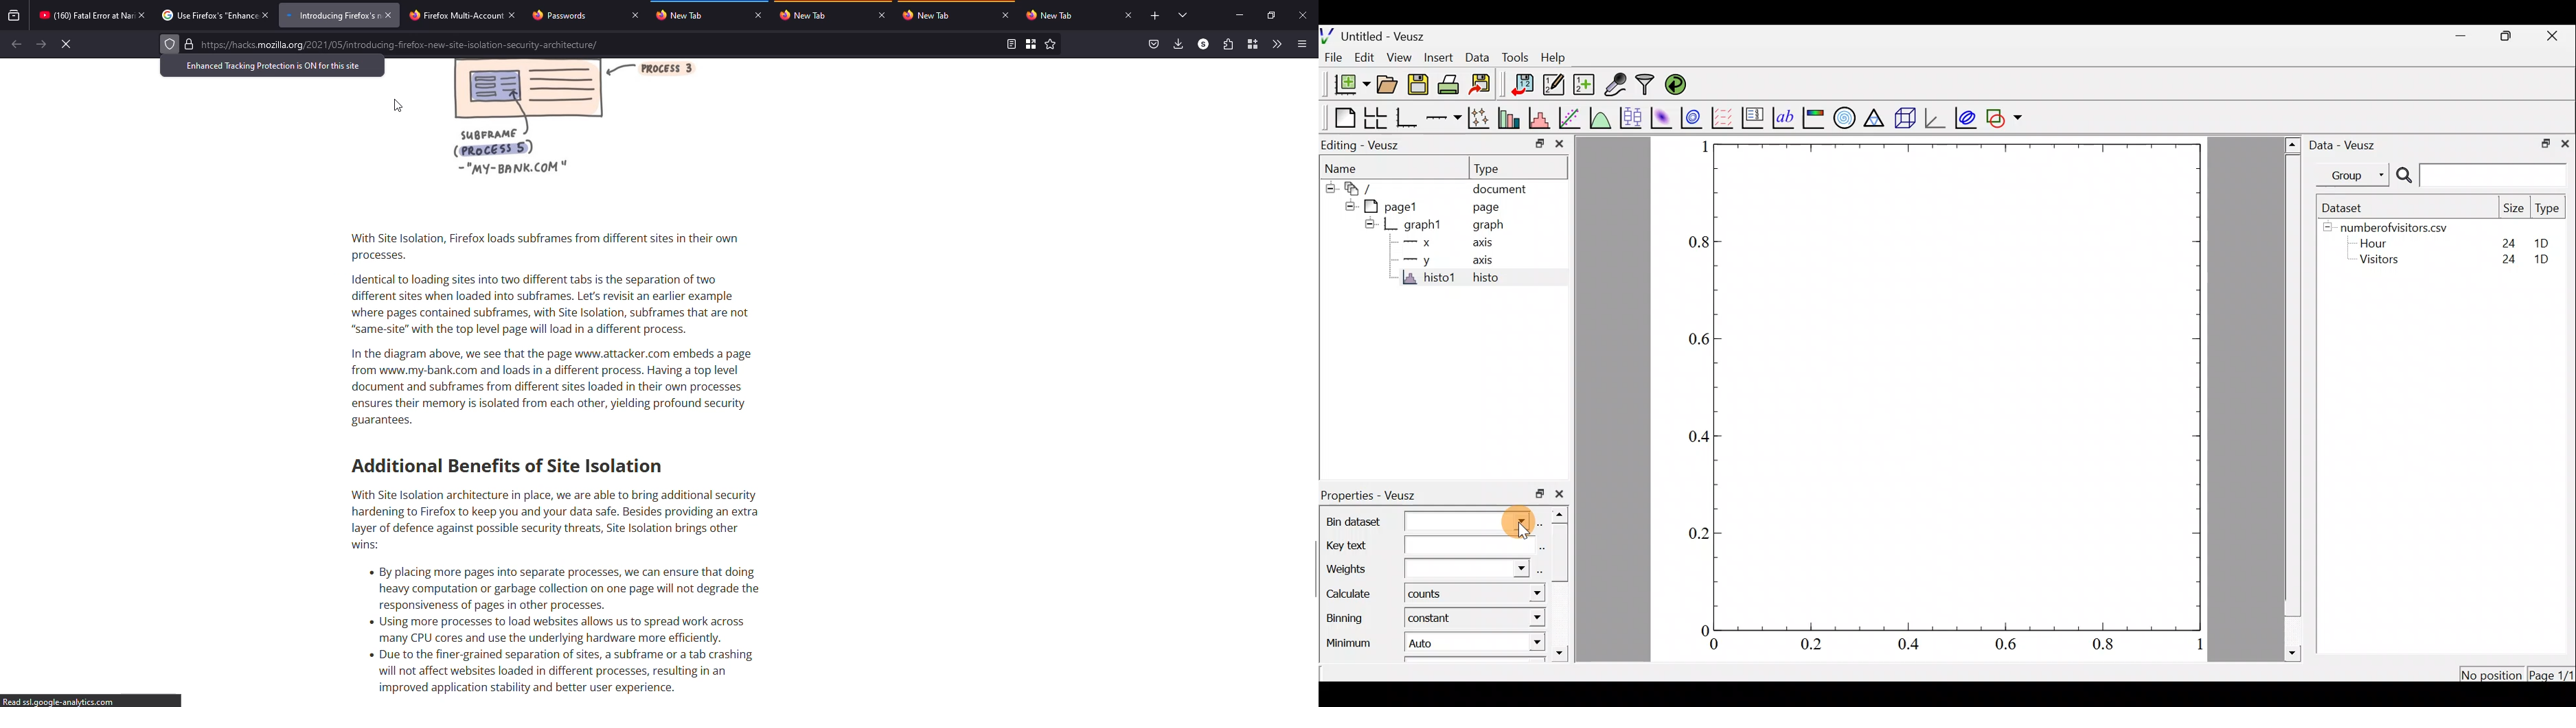 This screenshot has height=728, width=2576. Describe the element at coordinates (1345, 166) in the screenshot. I see `Name` at that location.